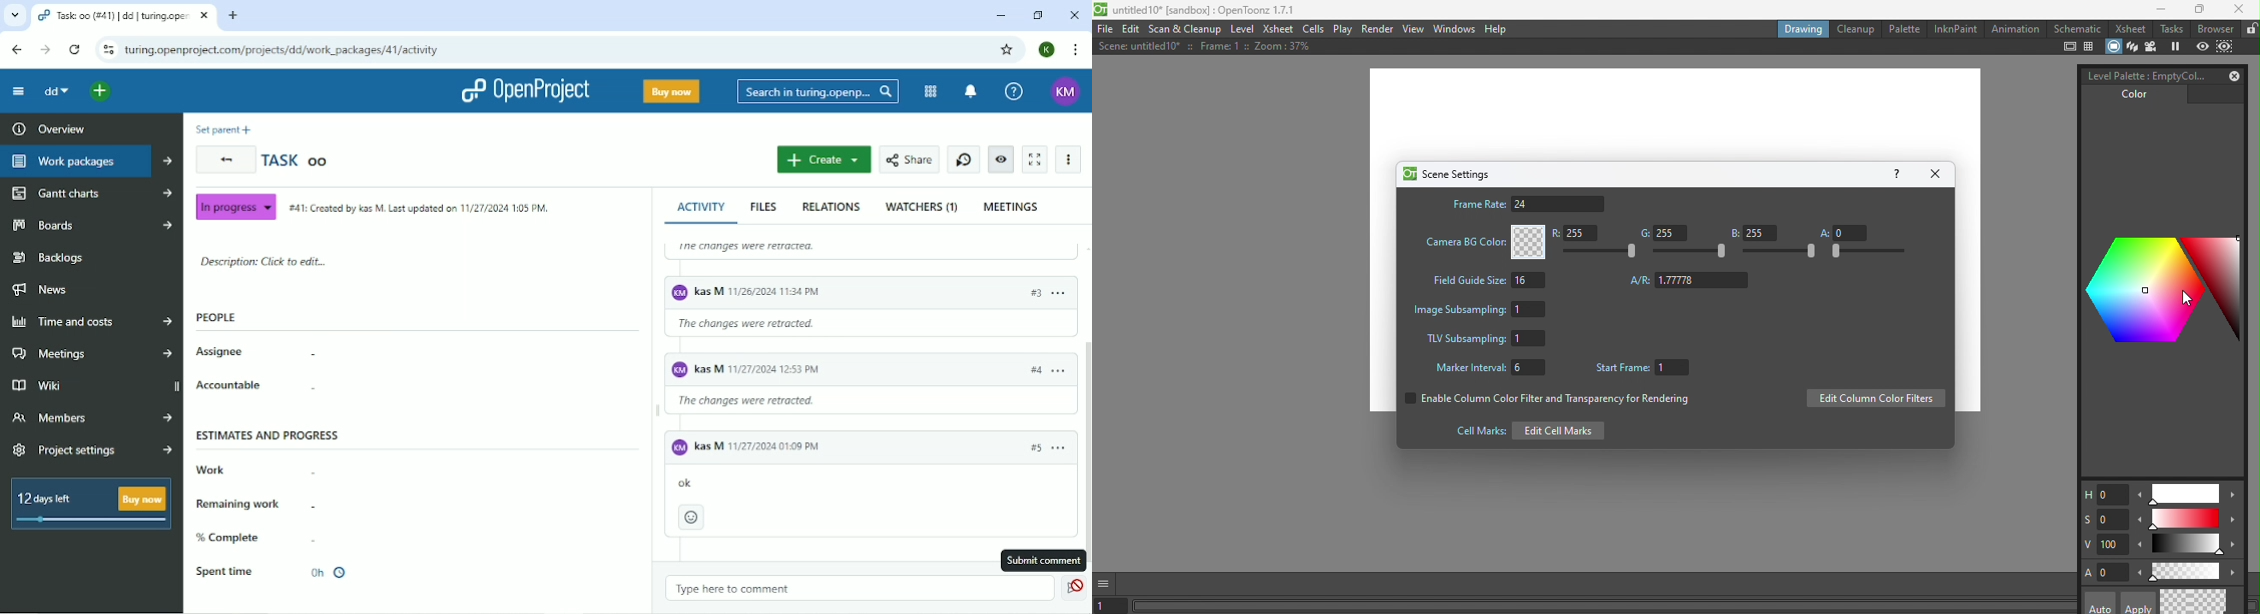 The width and height of the screenshot is (2268, 616). Describe the element at coordinates (2136, 603) in the screenshot. I see `Apply` at that location.